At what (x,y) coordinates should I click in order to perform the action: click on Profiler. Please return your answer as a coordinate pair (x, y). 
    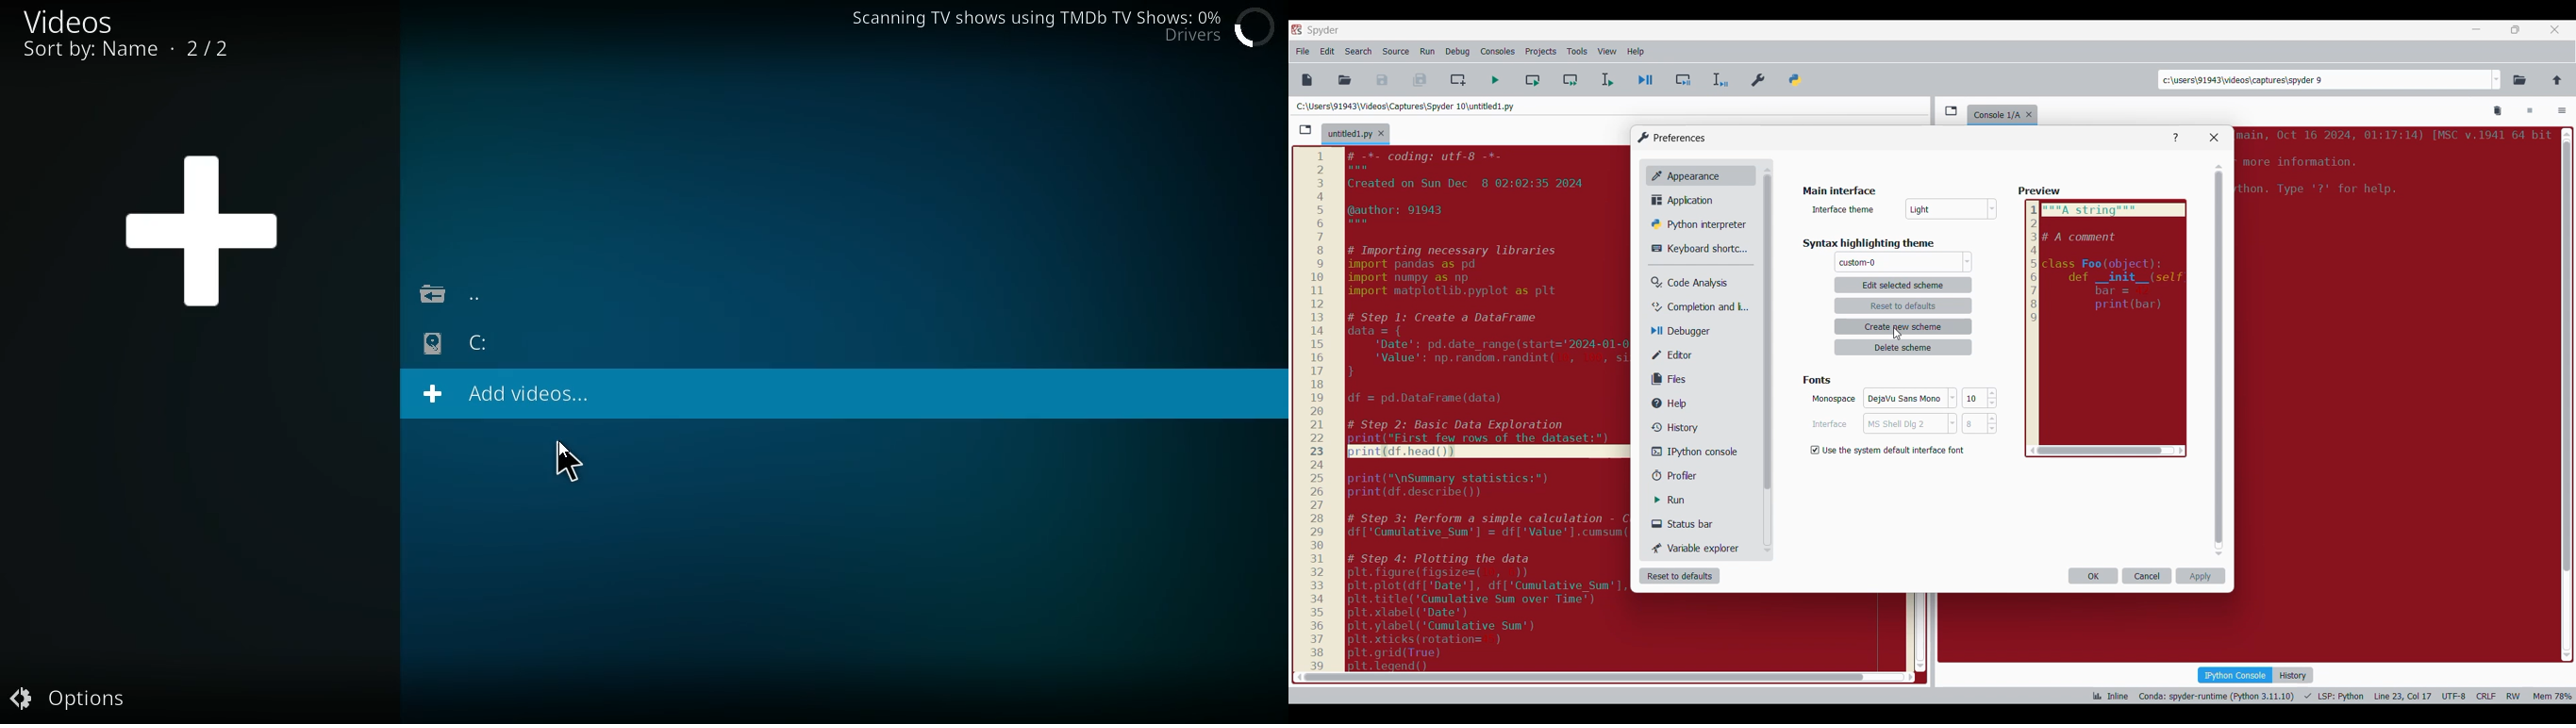
    Looking at the image, I should click on (1700, 476).